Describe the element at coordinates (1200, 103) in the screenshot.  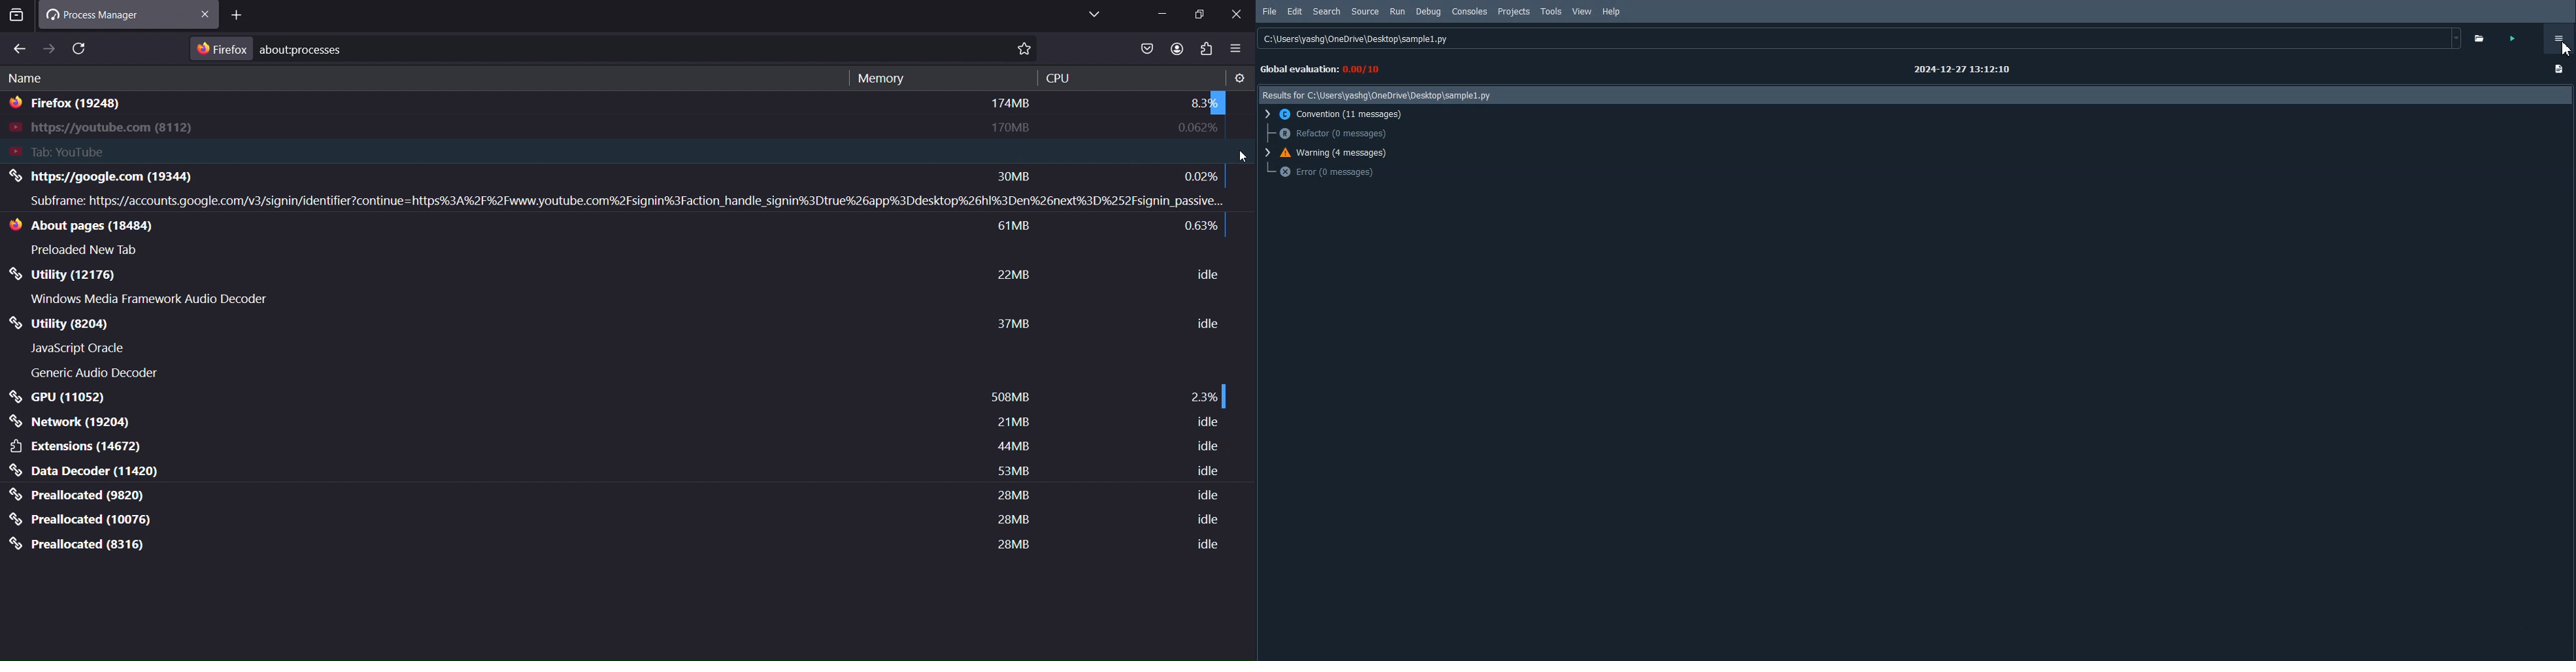
I see `8.3%` at that location.